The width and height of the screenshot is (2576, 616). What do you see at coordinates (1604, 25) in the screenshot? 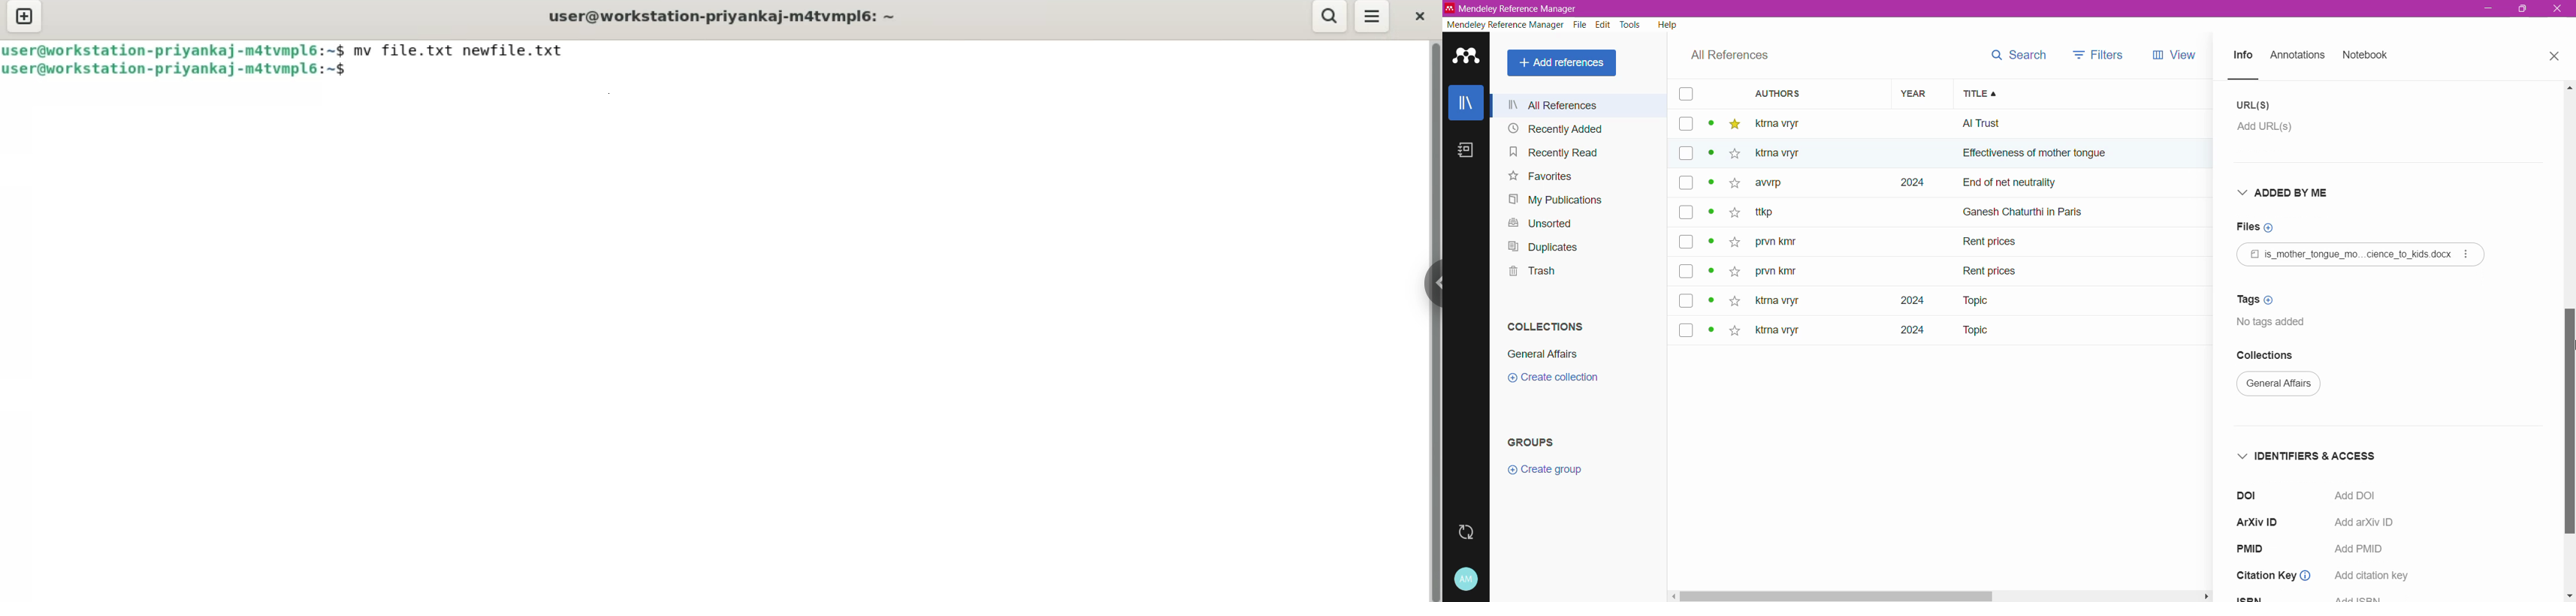
I see `Edit` at bounding box center [1604, 25].